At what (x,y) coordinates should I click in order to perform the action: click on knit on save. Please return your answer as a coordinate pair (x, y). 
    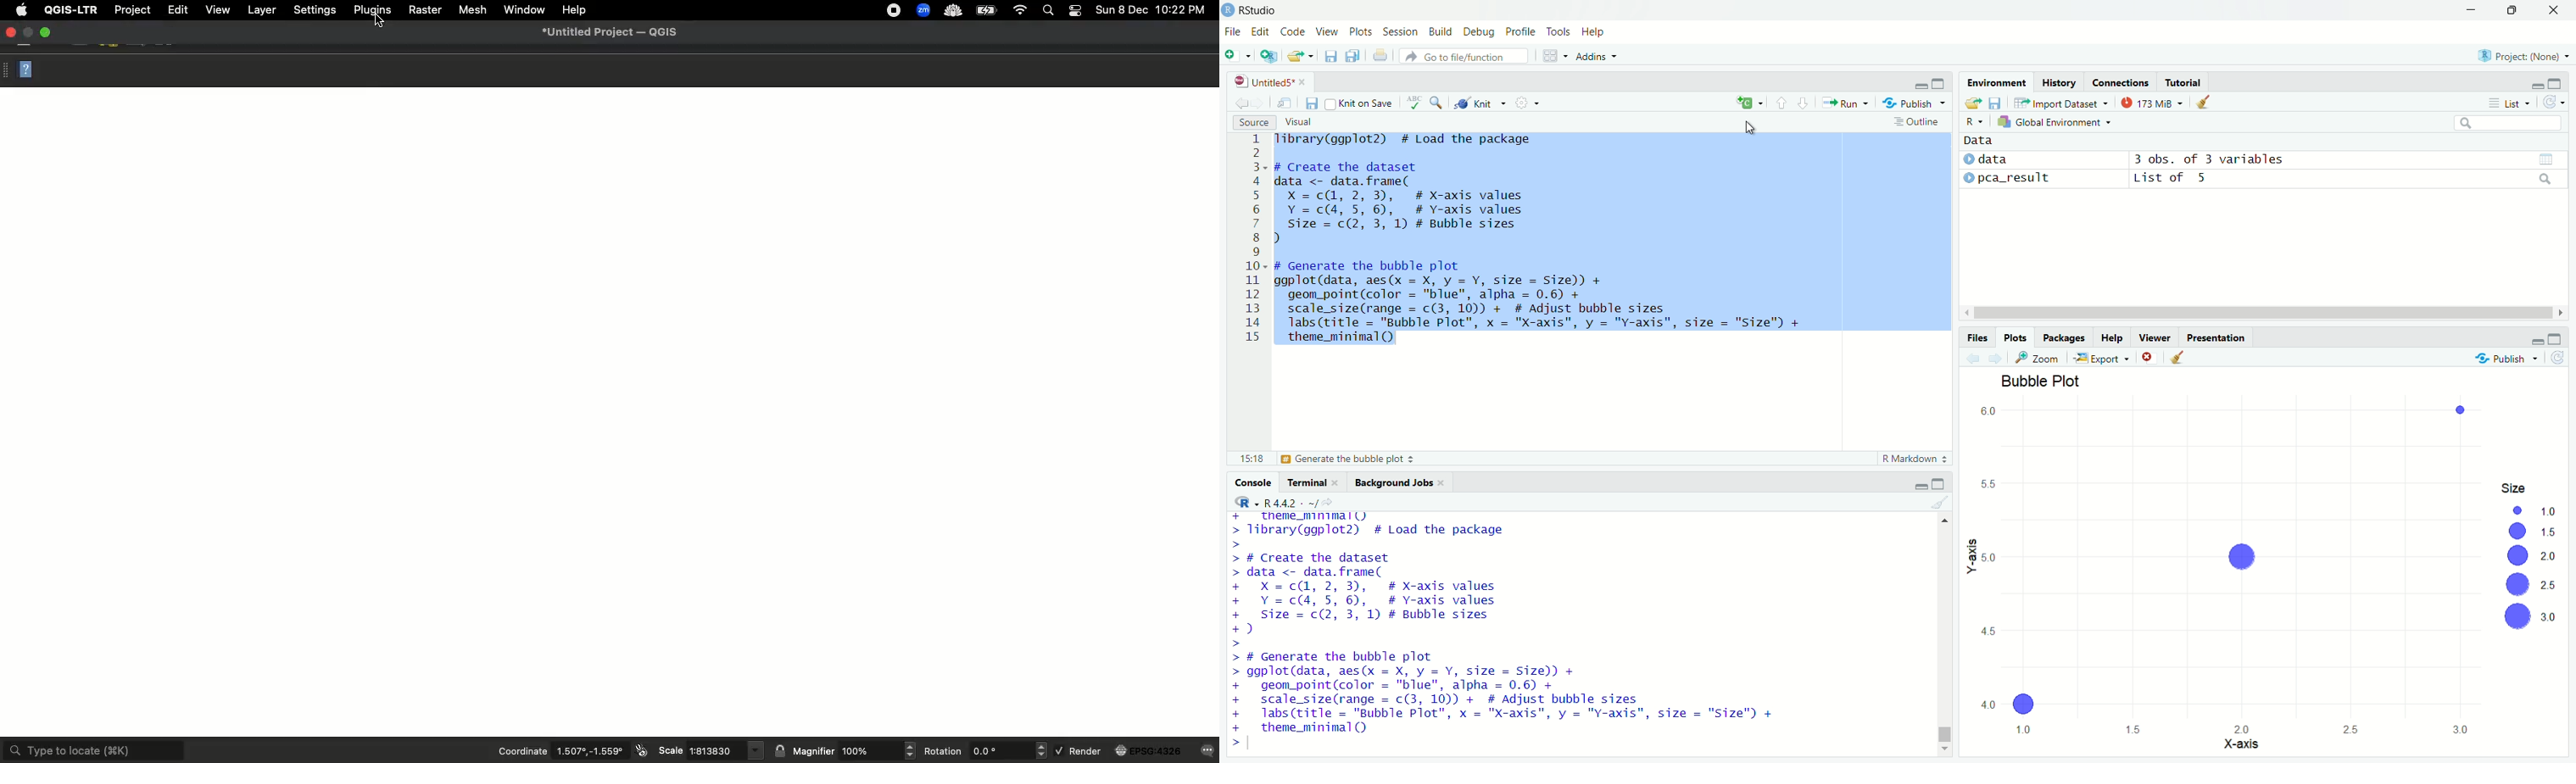
    Looking at the image, I should click on (1361, 102).